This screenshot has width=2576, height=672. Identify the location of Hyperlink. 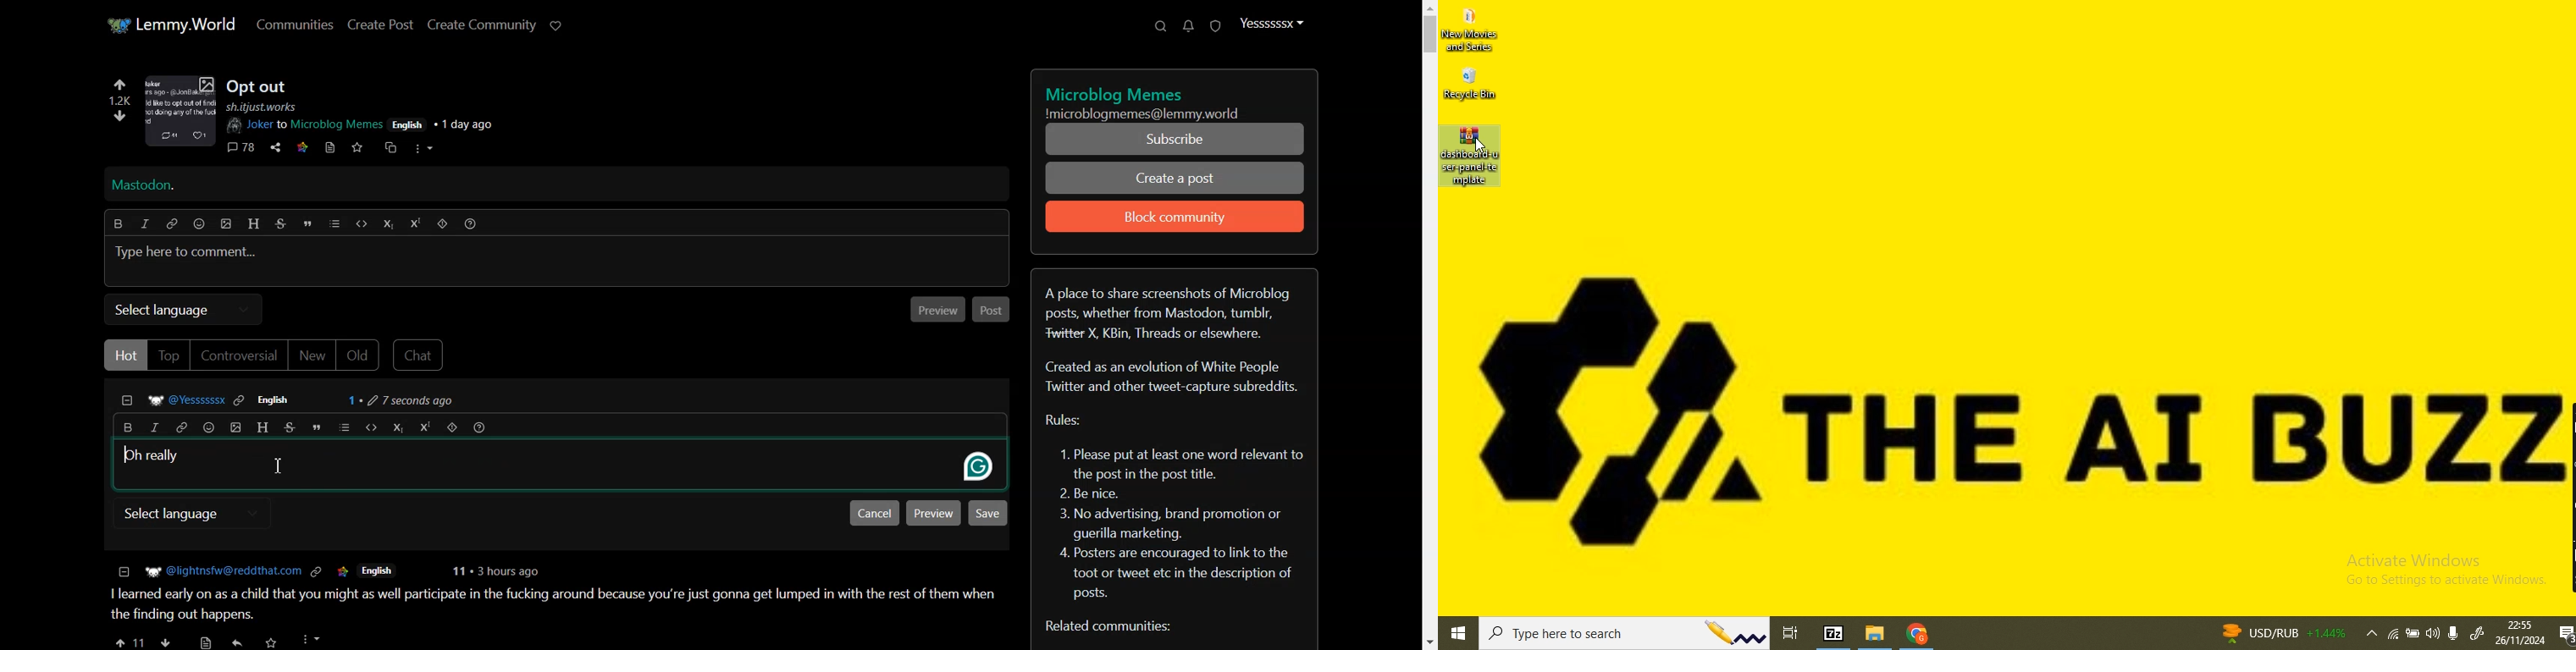
(181, 428).